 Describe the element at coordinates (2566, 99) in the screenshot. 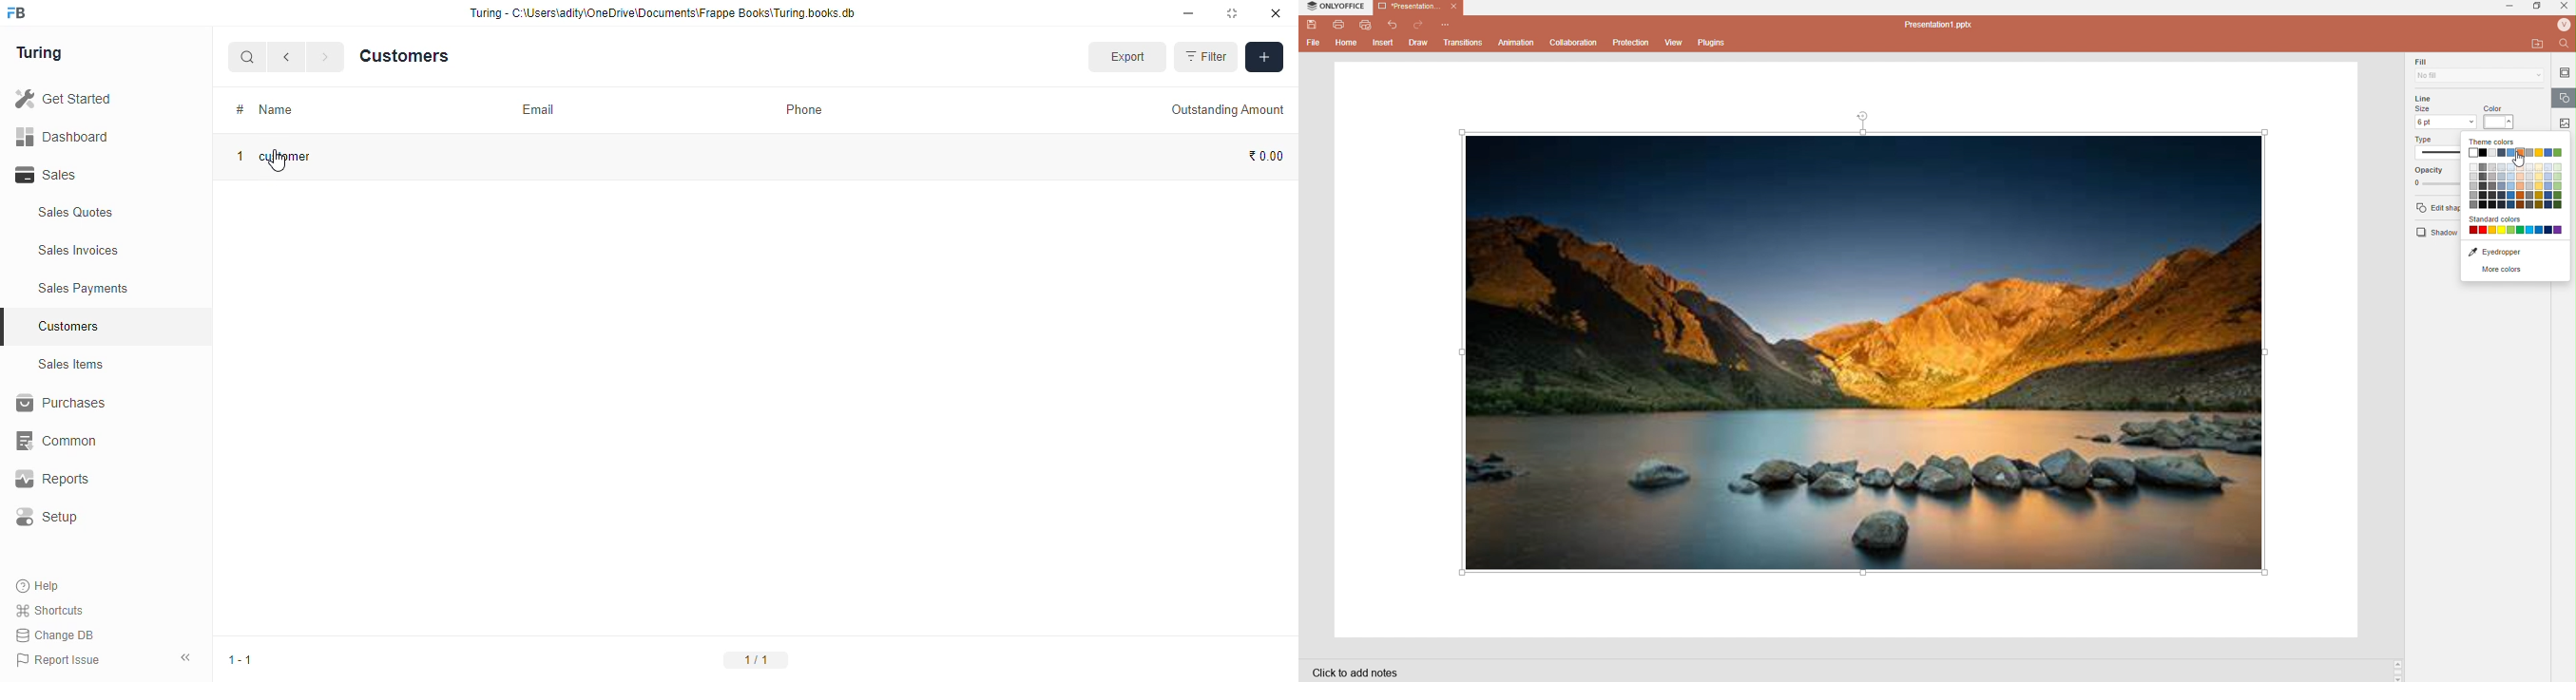

I see `Shape settings` at that location.